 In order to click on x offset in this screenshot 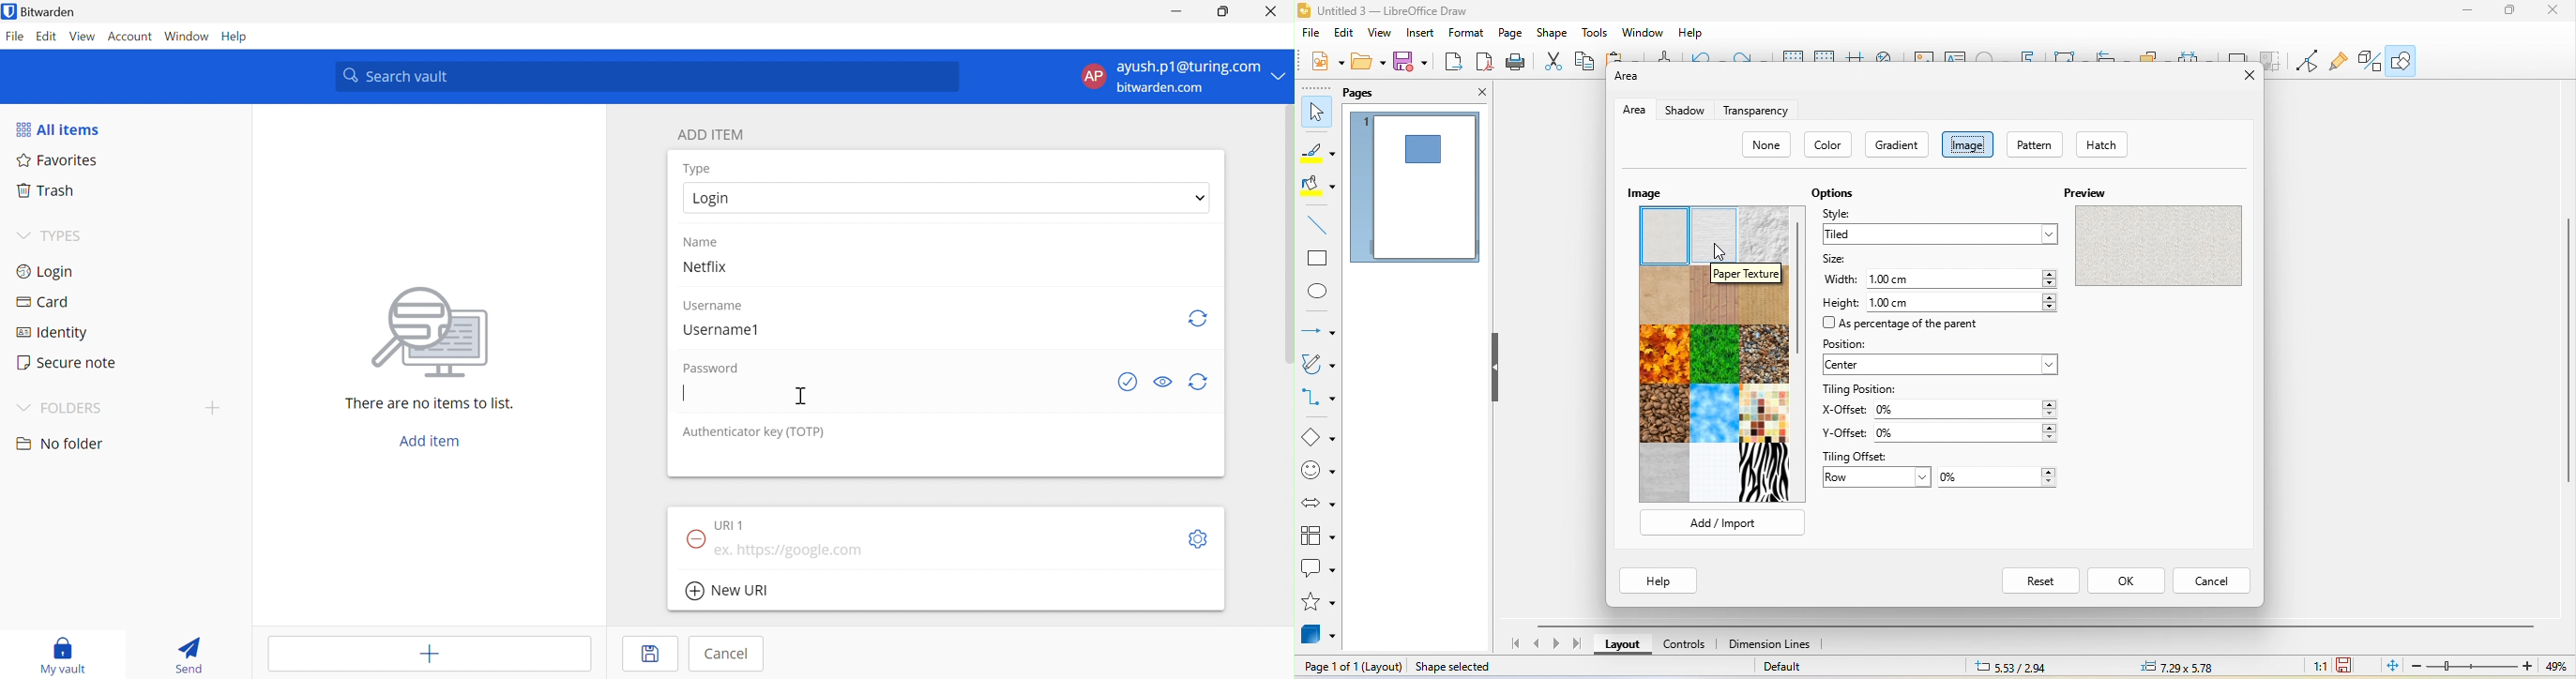, I will do `click(1843, 411)`.